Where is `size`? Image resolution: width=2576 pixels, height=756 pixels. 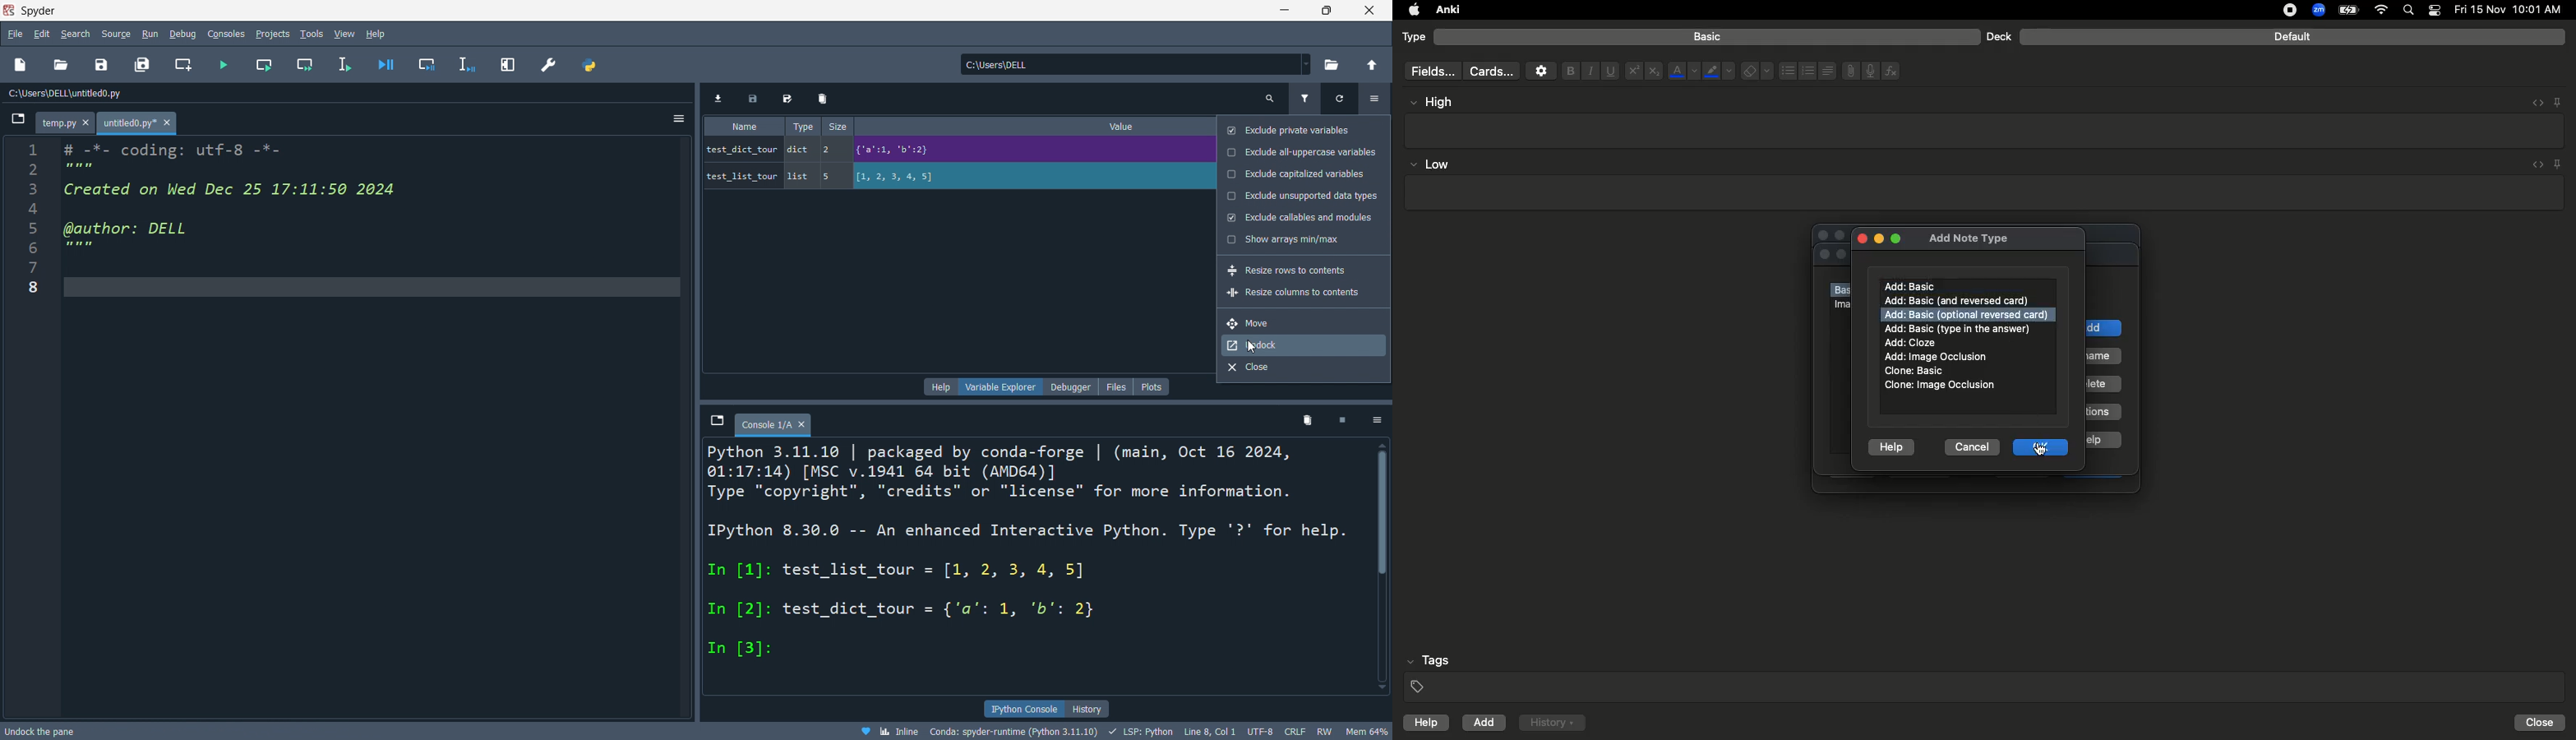
size is located at coordinates (838, 127).